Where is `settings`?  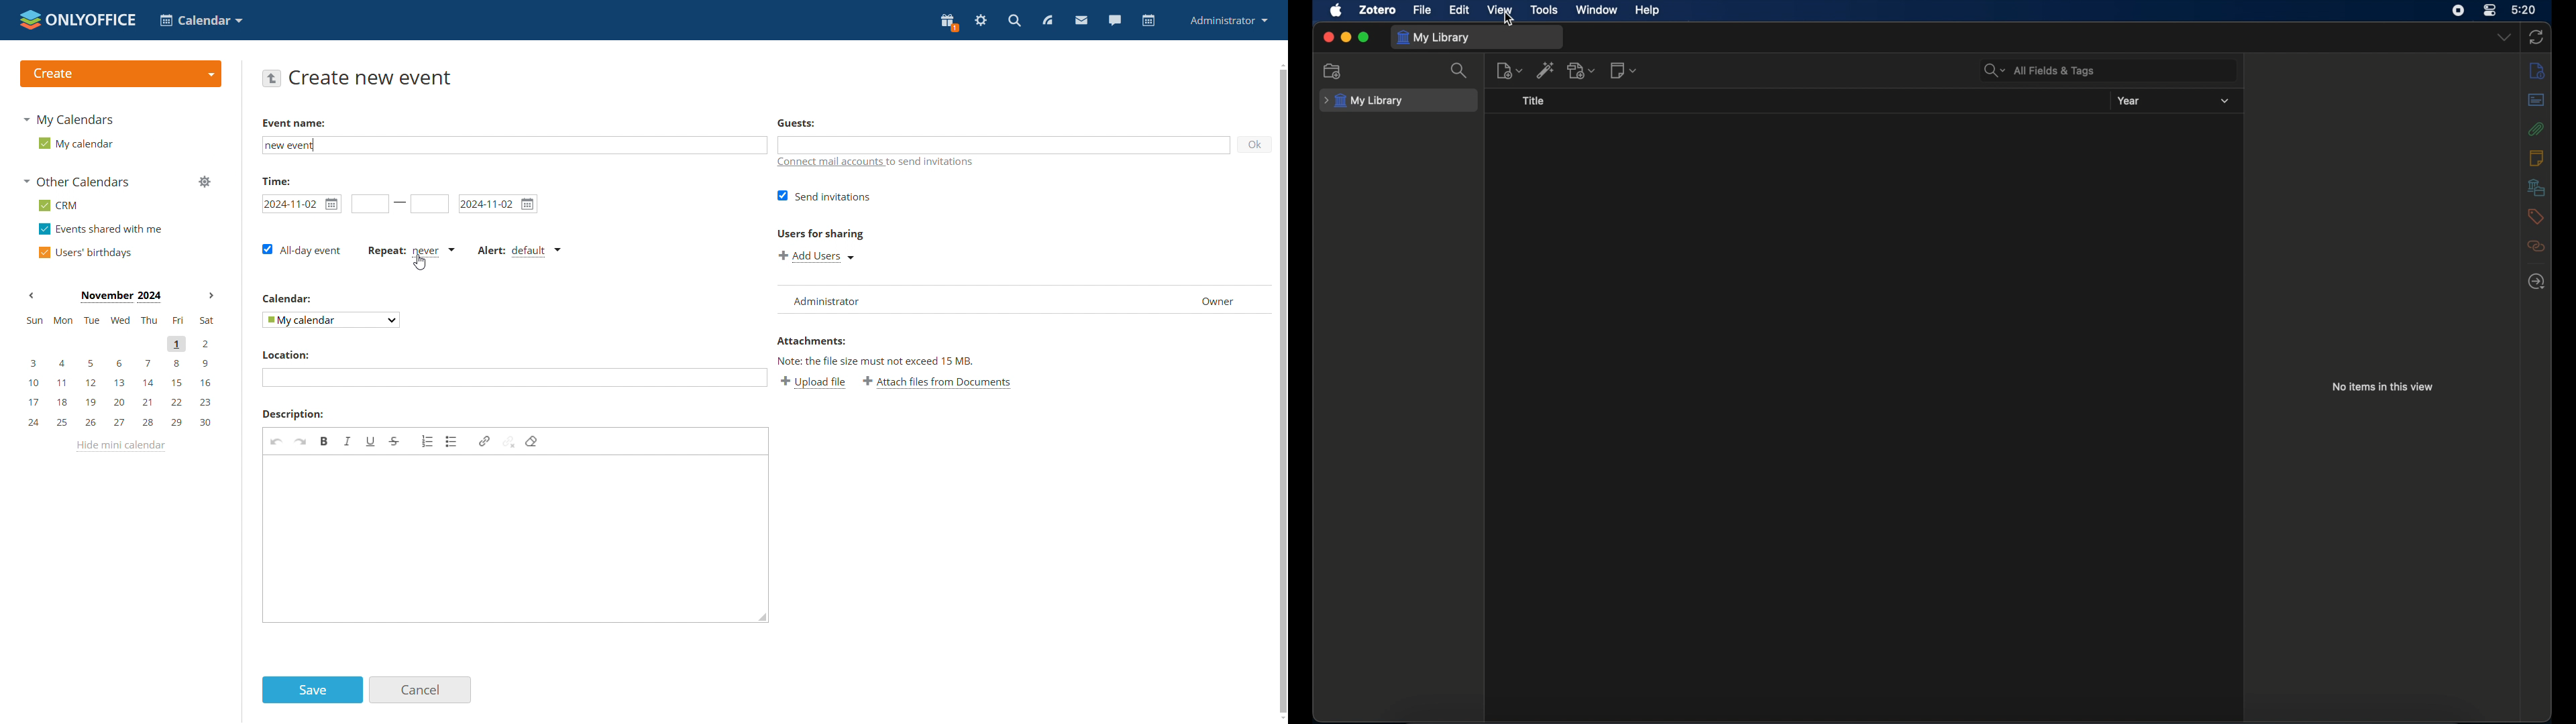 settings is located at coordinates (981, 21).